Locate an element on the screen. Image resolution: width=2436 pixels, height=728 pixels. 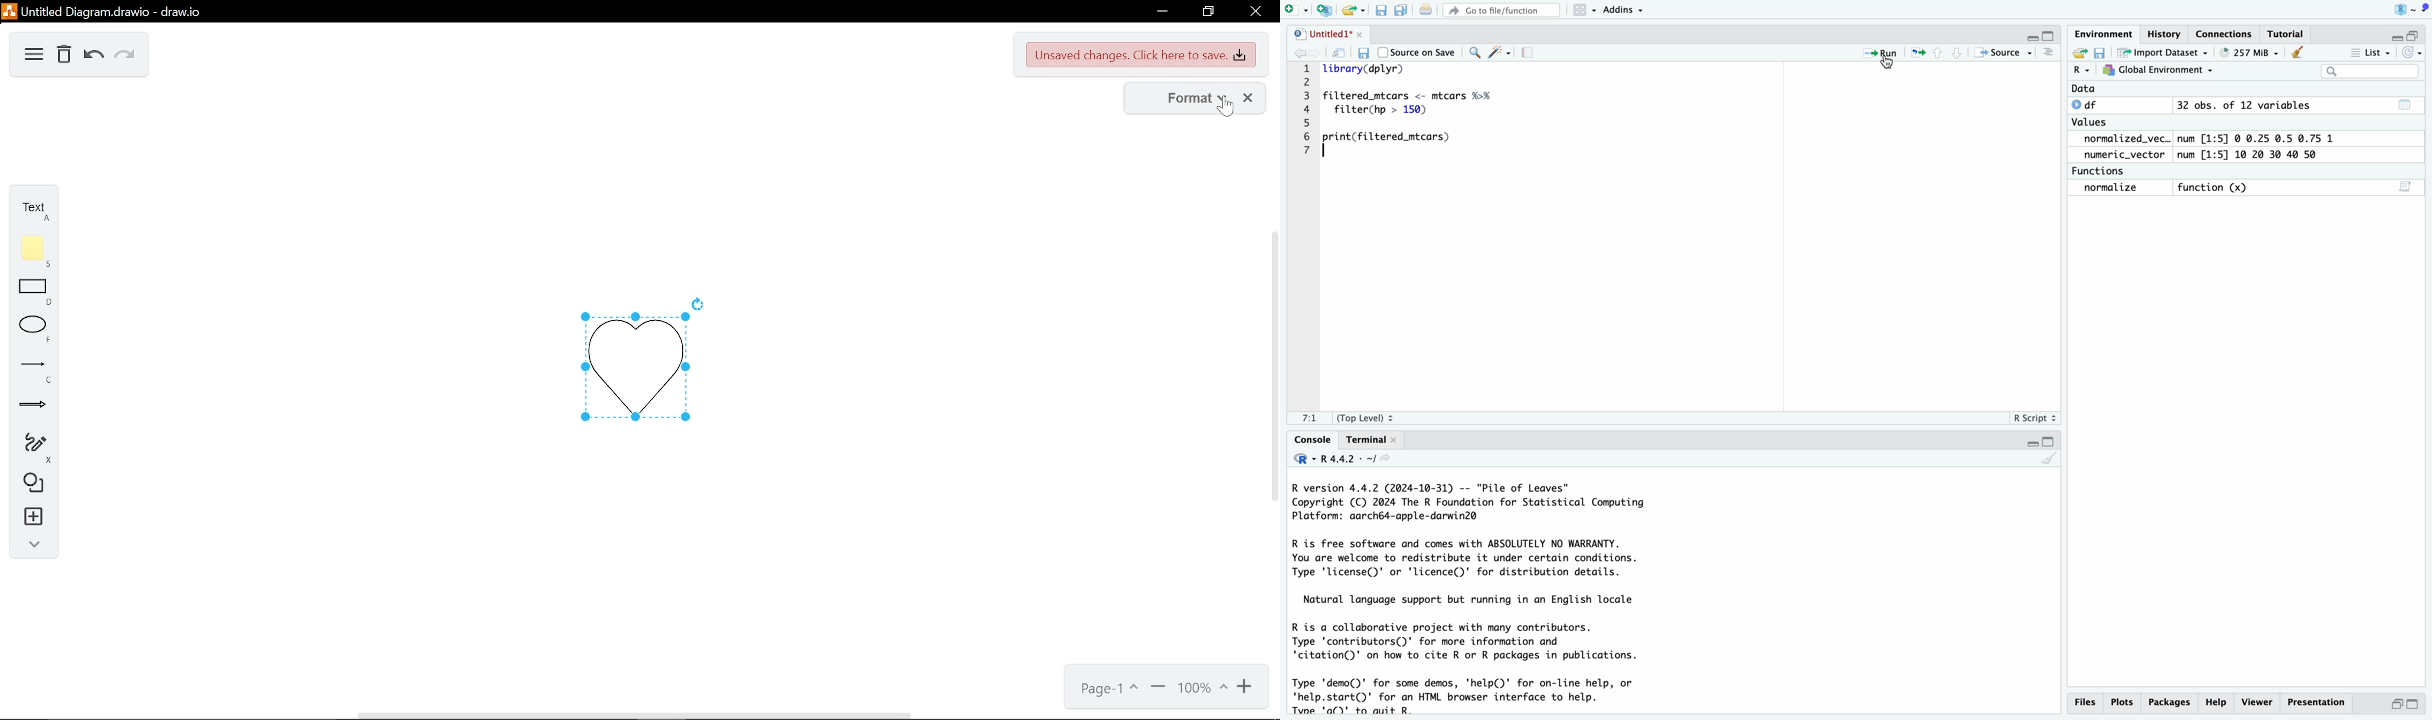
R version 4.4.2 (2024-10-31) -- "Pile of Leaves"

Copyright (C) 2024 The R Foundation for Statistical Computing

Platform: aarch64-apple-darwin2@

R is free software and comes with ABSOLUTELY NO WARRANTY.

You are welcome to redistribute it under certain conditions.

Type 'license()' or 'licence()' for distribution details.
Natural language support but running in an English locale

R is a collaborative project with many contributors.

Type 'contributors()' for more information and

'citation()"' on how to cite R or R packages in publications.

Type 'demo()' for some demos, 'help()' for on-line help, or

'help.start()' for an HTML browser interface to help.

Tvne 'a()' to auit R. is located at coordinates (1469, 598).